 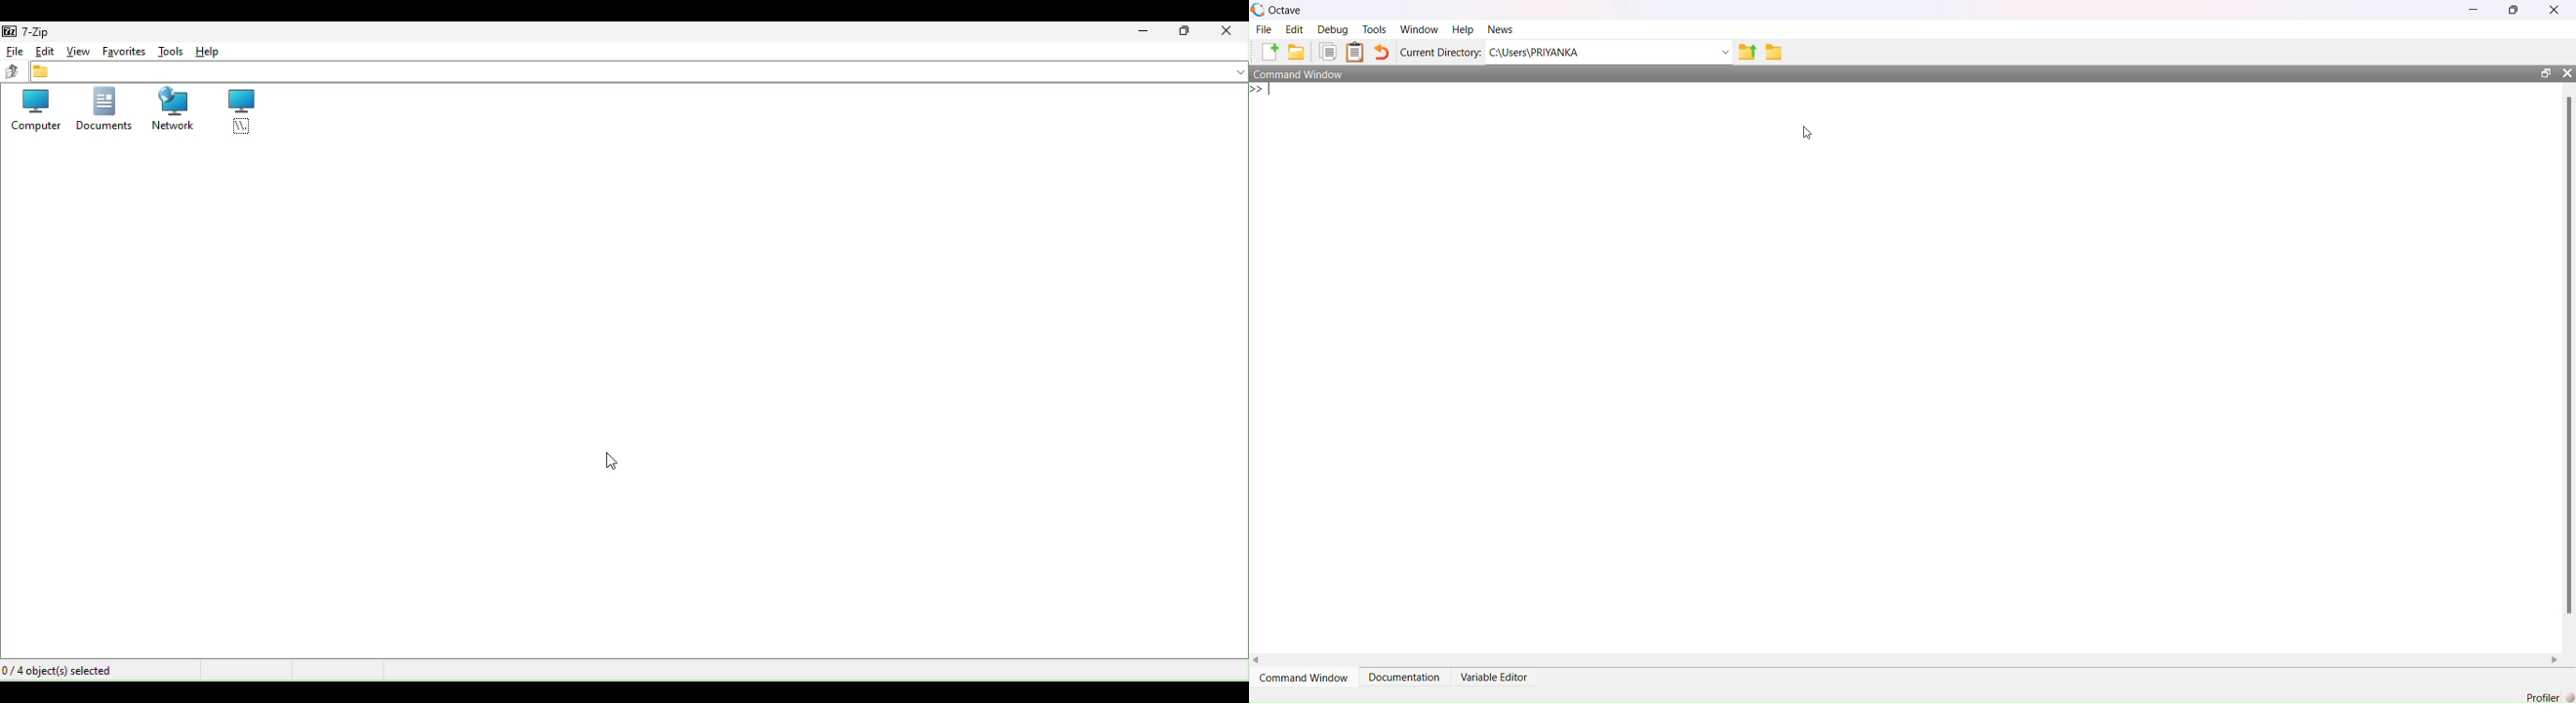 What do you see at coordinates (1774, 52) in the screenshot?
I see `Browse Directions` at bounding box center [1774, 52].